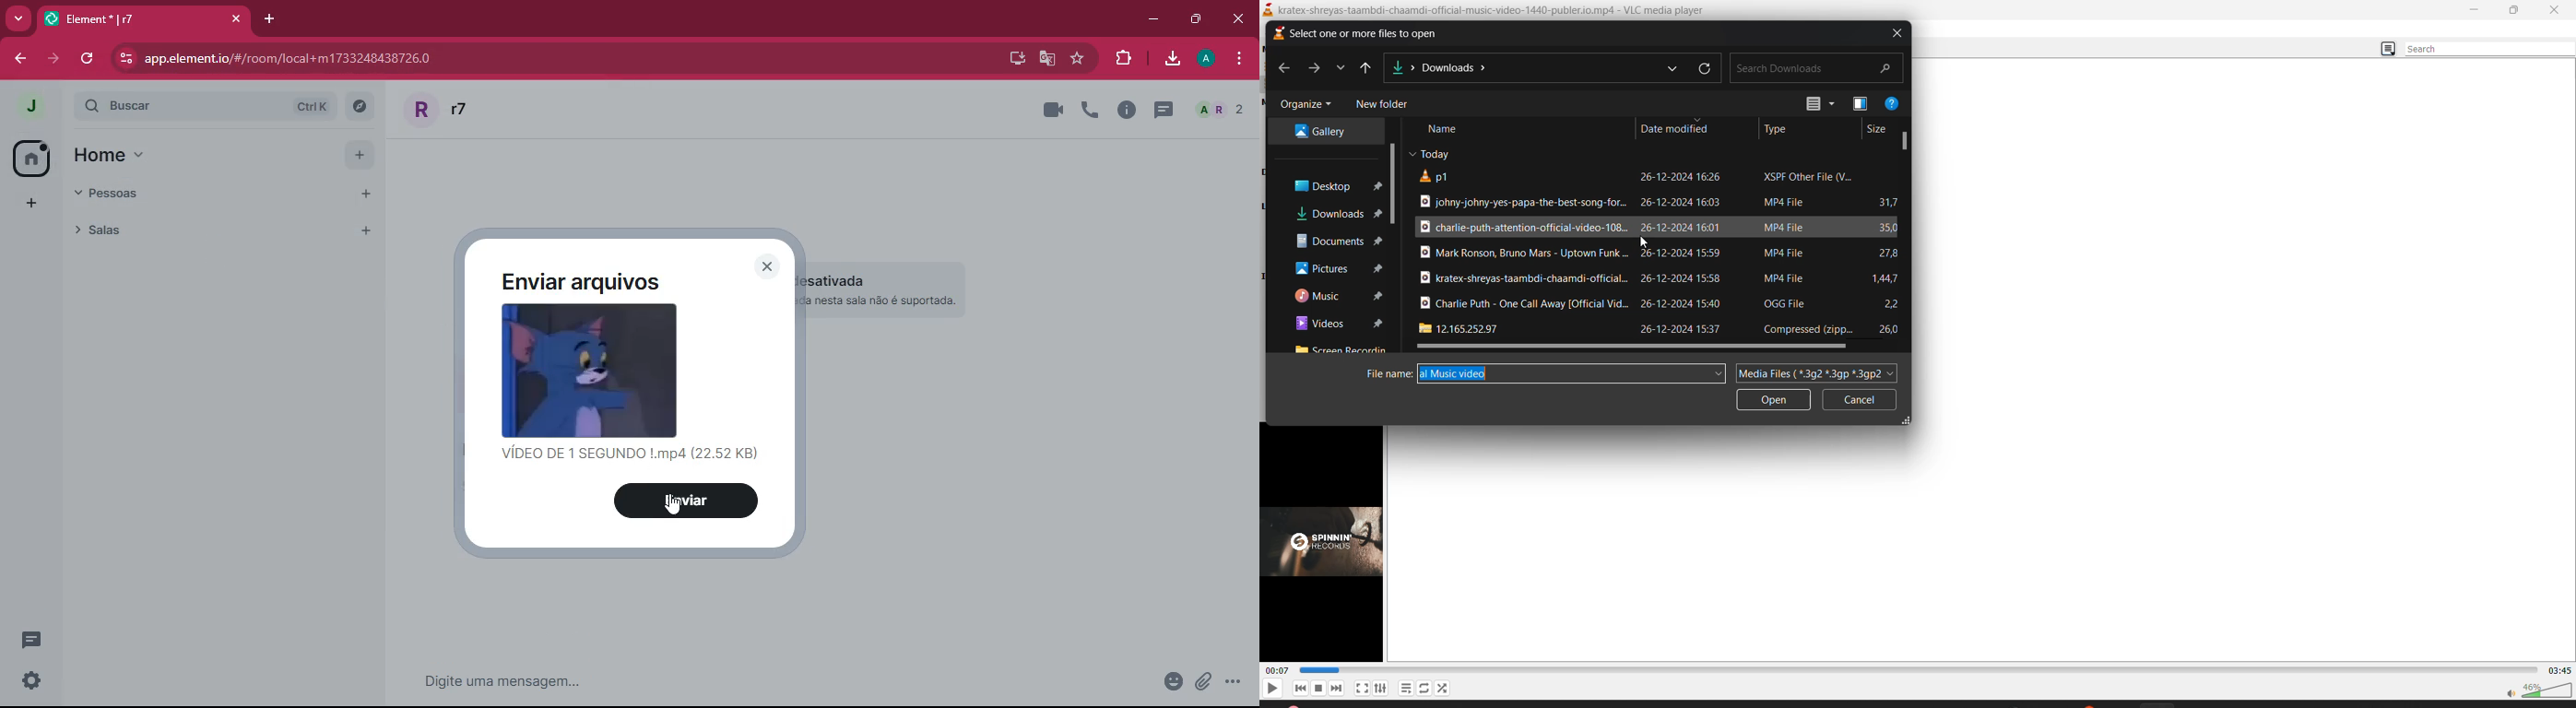 The height and width of the screenshot is (728, 2576). What do you see at coordinates (86, 58) in the screenshot?
I see `refresh` at bounding box center [86, 58].